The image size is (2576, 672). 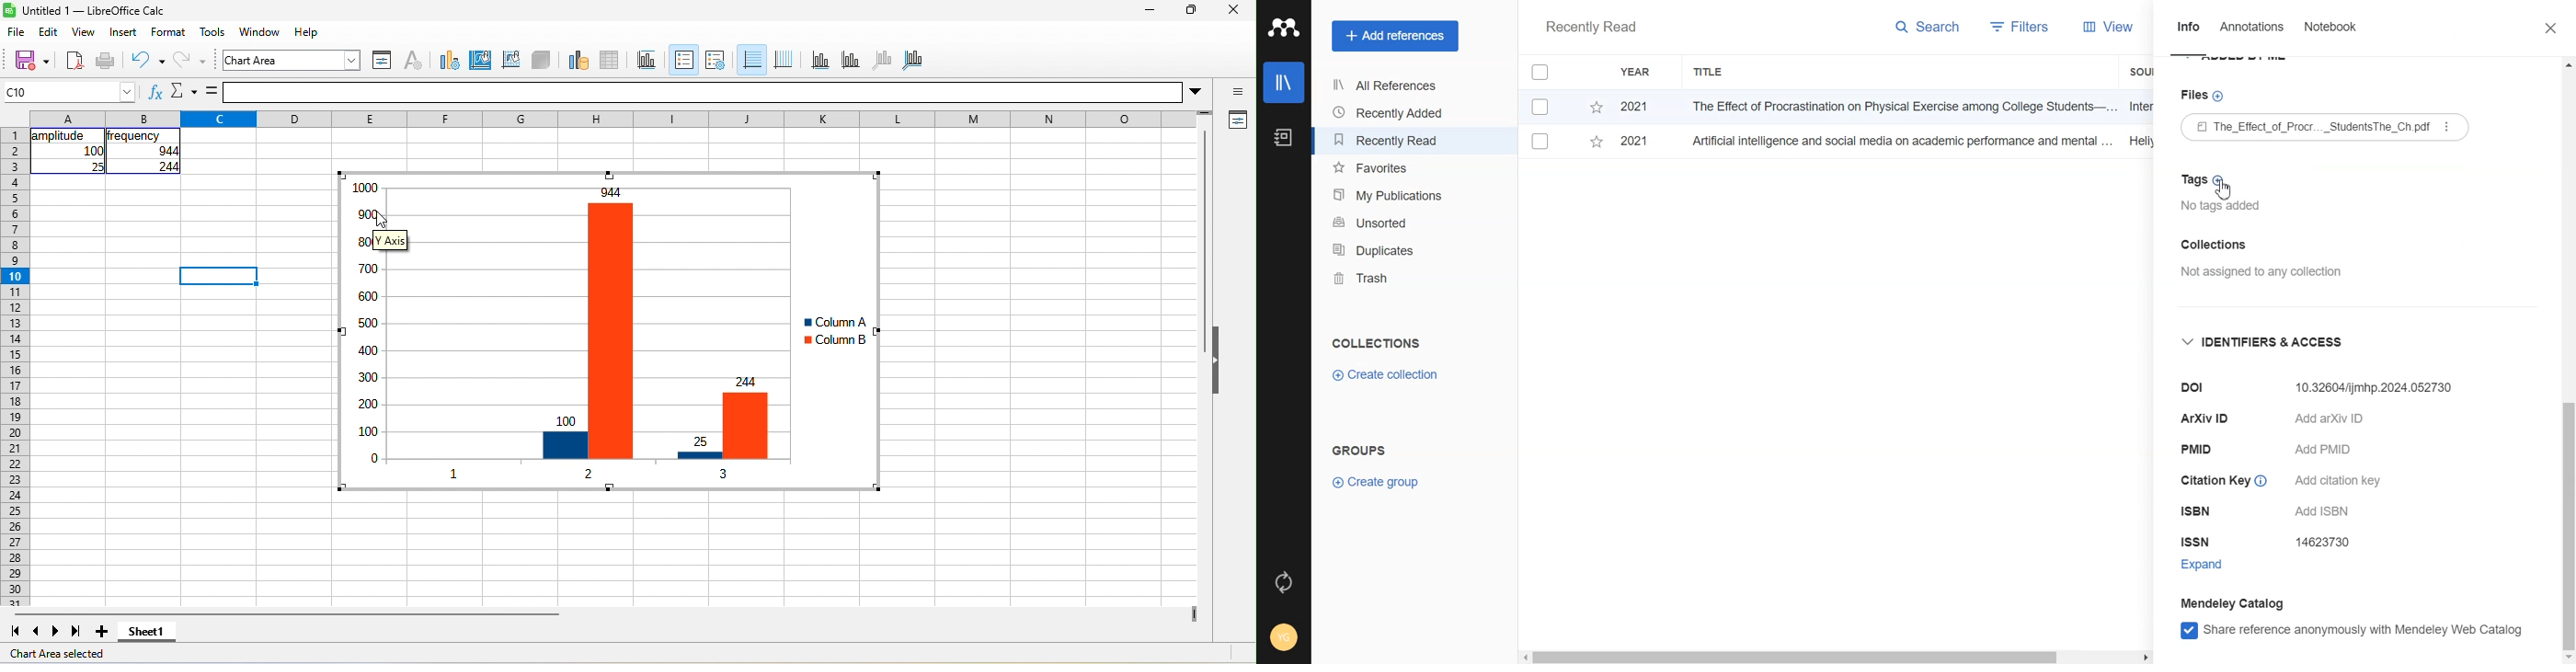 What do you see at coordinates (183, 93) in the screenshot?
I see `select function` at bounding box center [183, 93].